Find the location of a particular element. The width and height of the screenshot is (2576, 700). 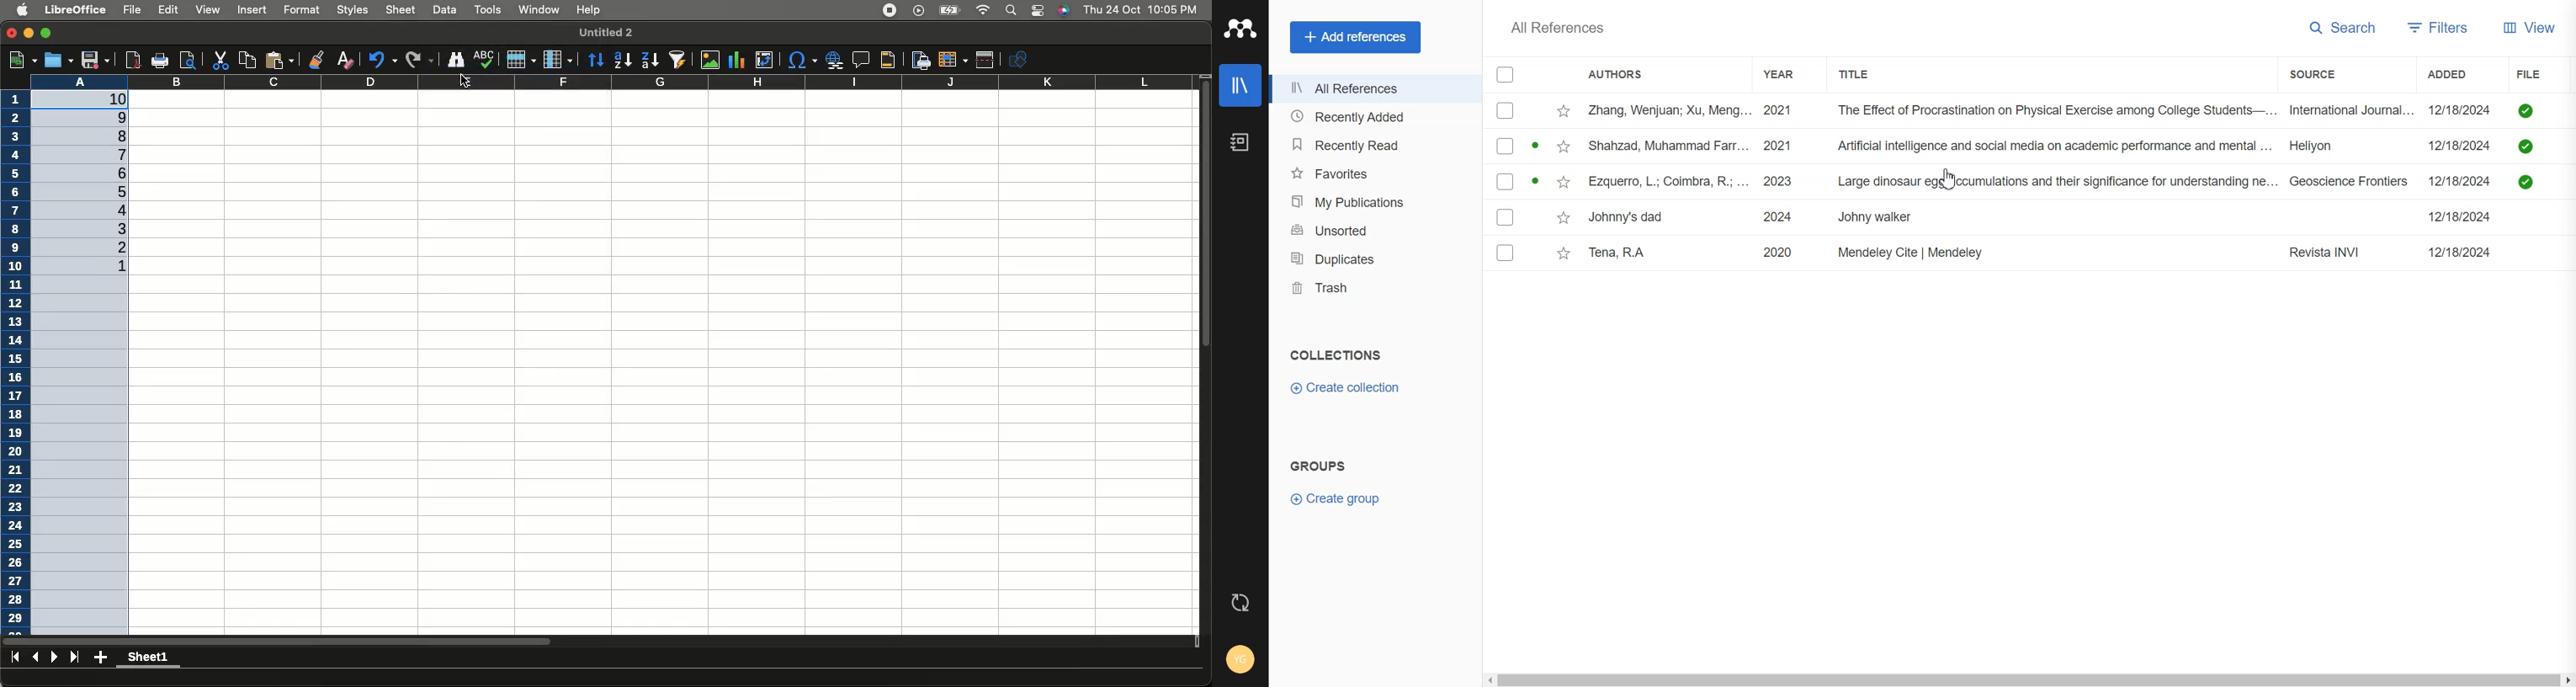

Paste is located at coordinates (283, 59).